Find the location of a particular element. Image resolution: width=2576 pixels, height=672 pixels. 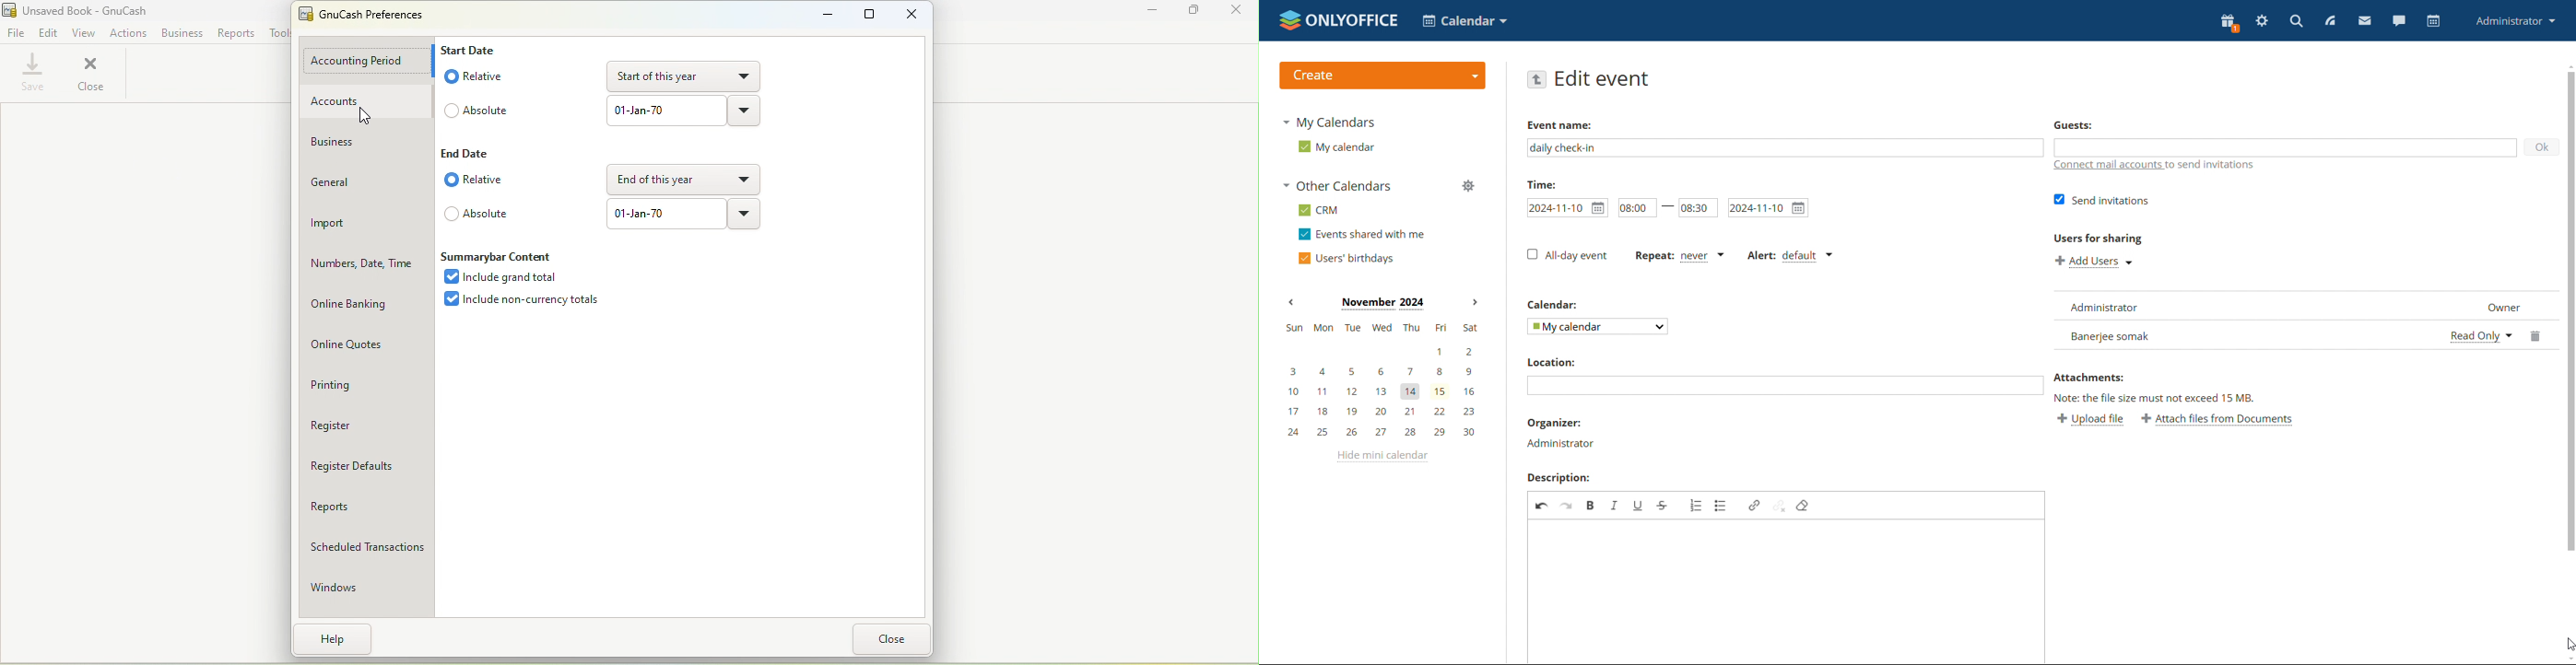

owner is located at coordinates (2492, 307).